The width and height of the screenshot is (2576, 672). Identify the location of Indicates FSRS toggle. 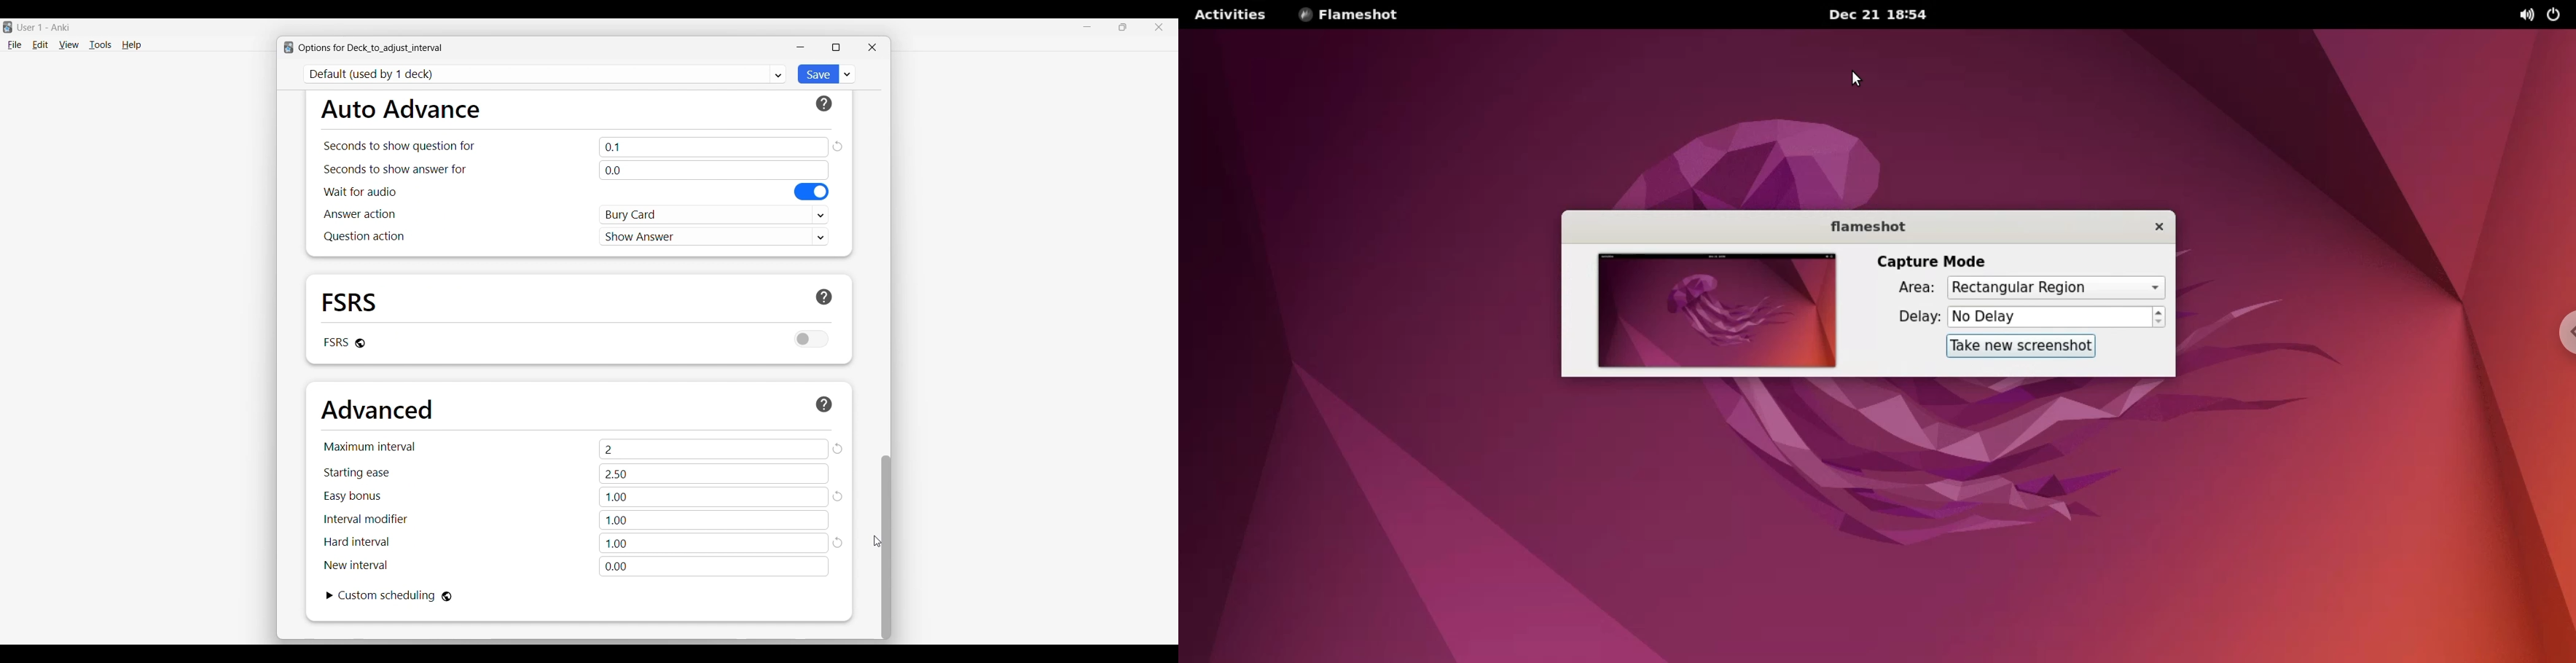
(335, 342).